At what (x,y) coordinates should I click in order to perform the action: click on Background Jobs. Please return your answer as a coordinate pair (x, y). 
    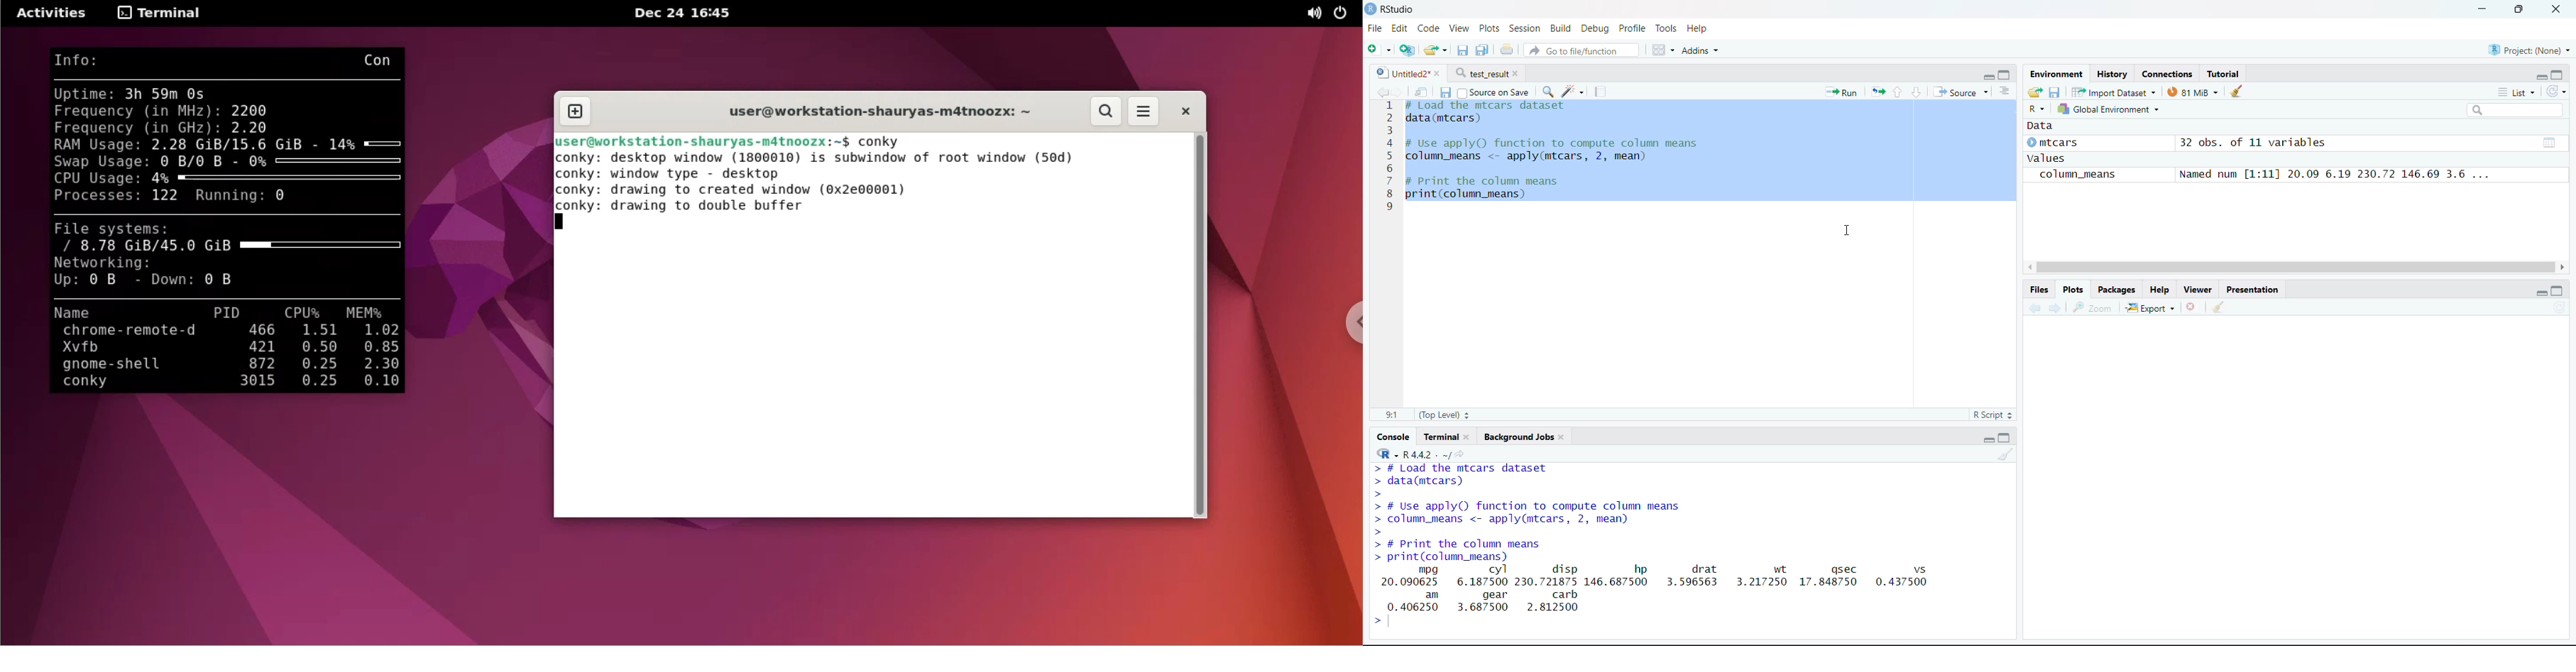
    Looking at the image, I should click on (1526, 434).